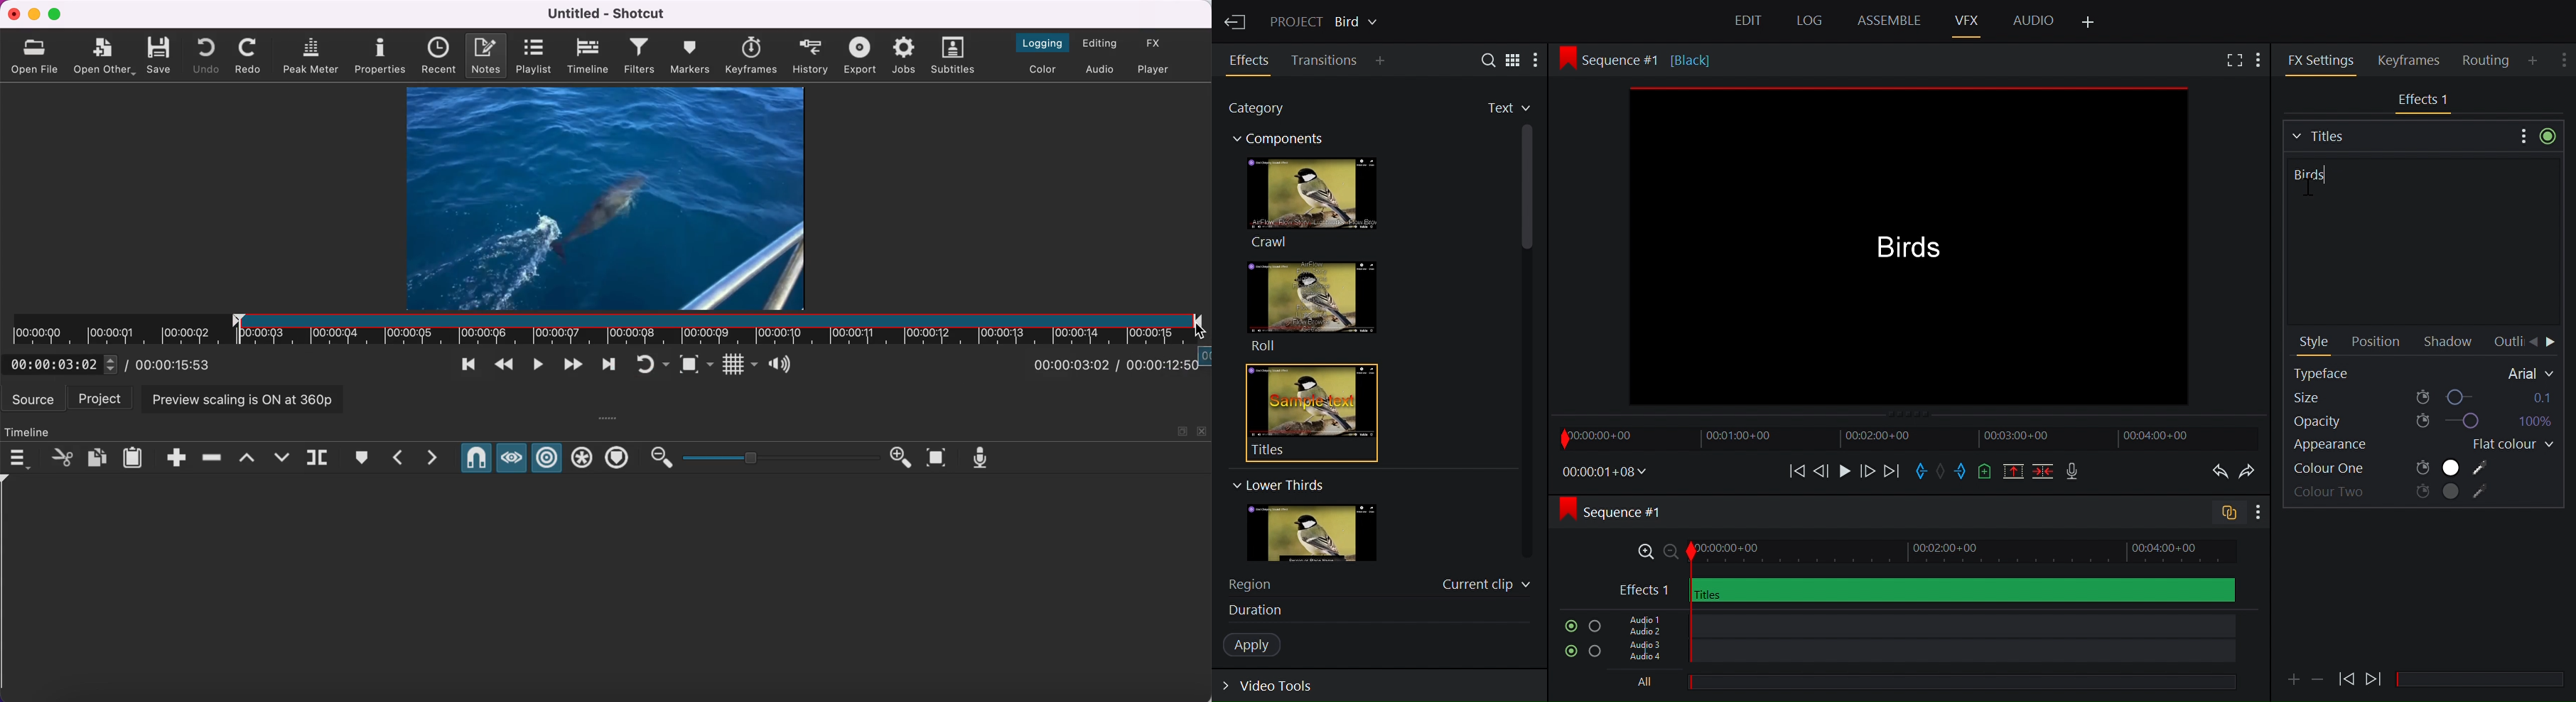 The height and width of the screenshot is (728, 2576). What do you see at coordinates (1259, 645) in the screenshot?
I see `Apply` at bounding box center [1259, 645].